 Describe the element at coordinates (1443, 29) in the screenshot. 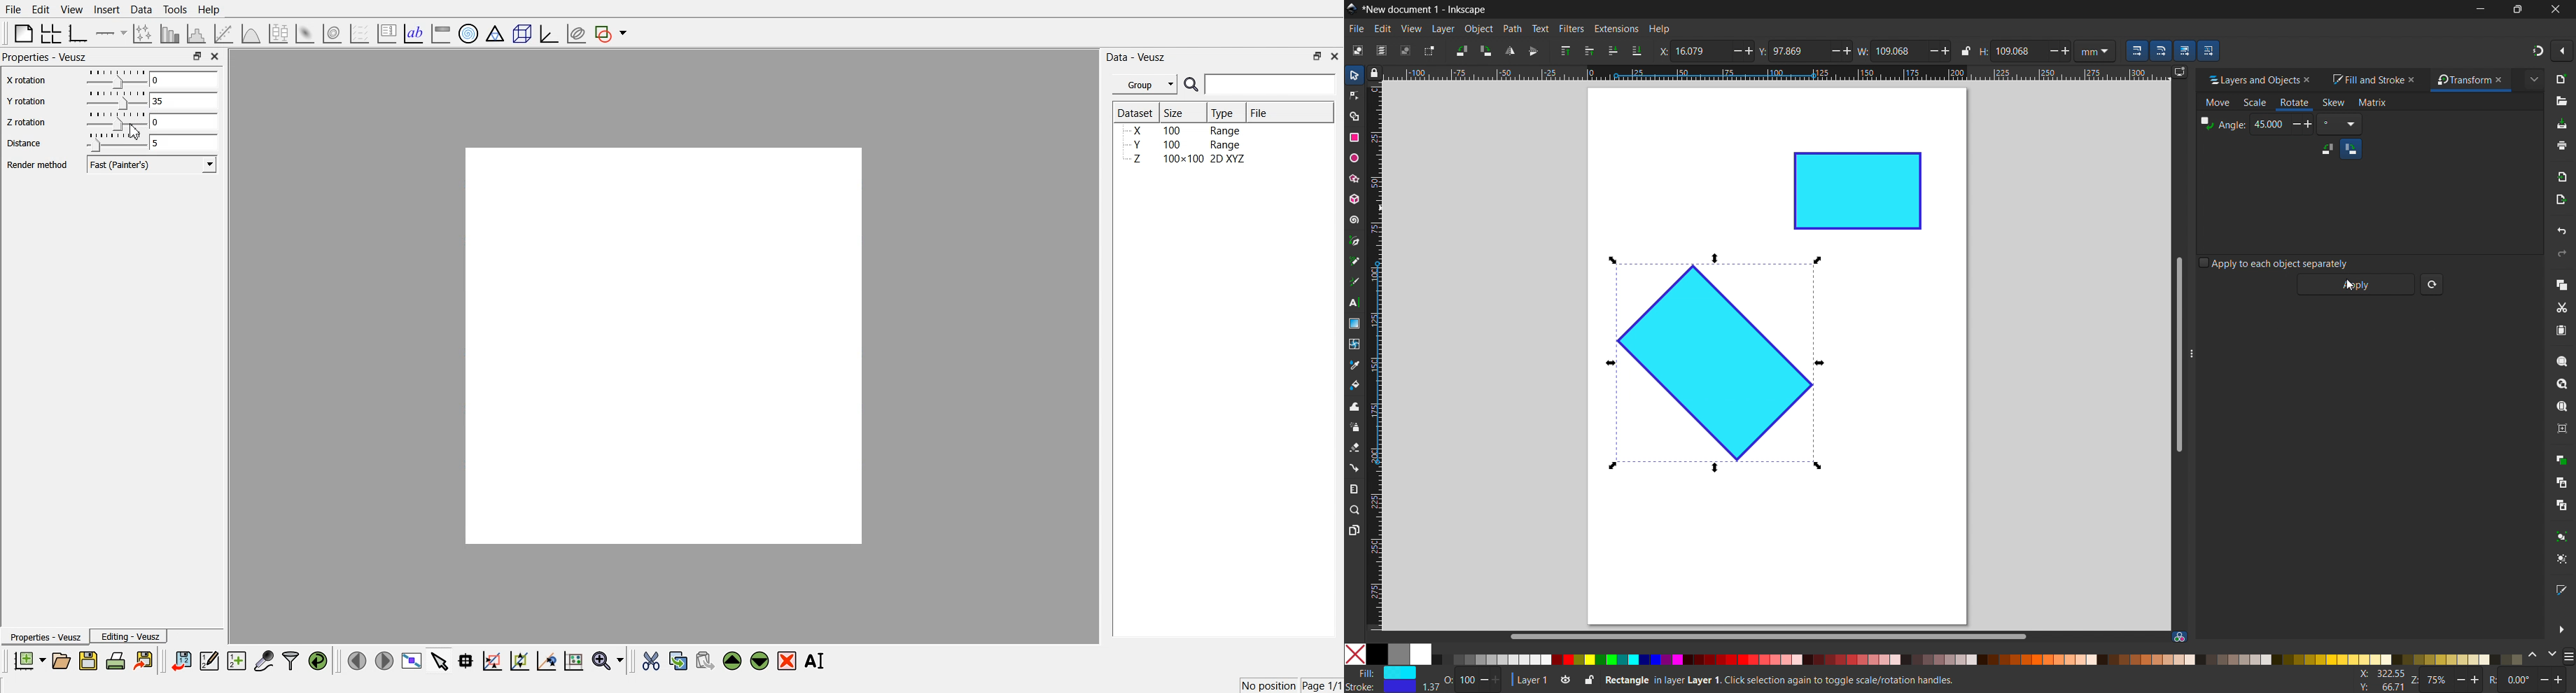

I see `layer` at that location.